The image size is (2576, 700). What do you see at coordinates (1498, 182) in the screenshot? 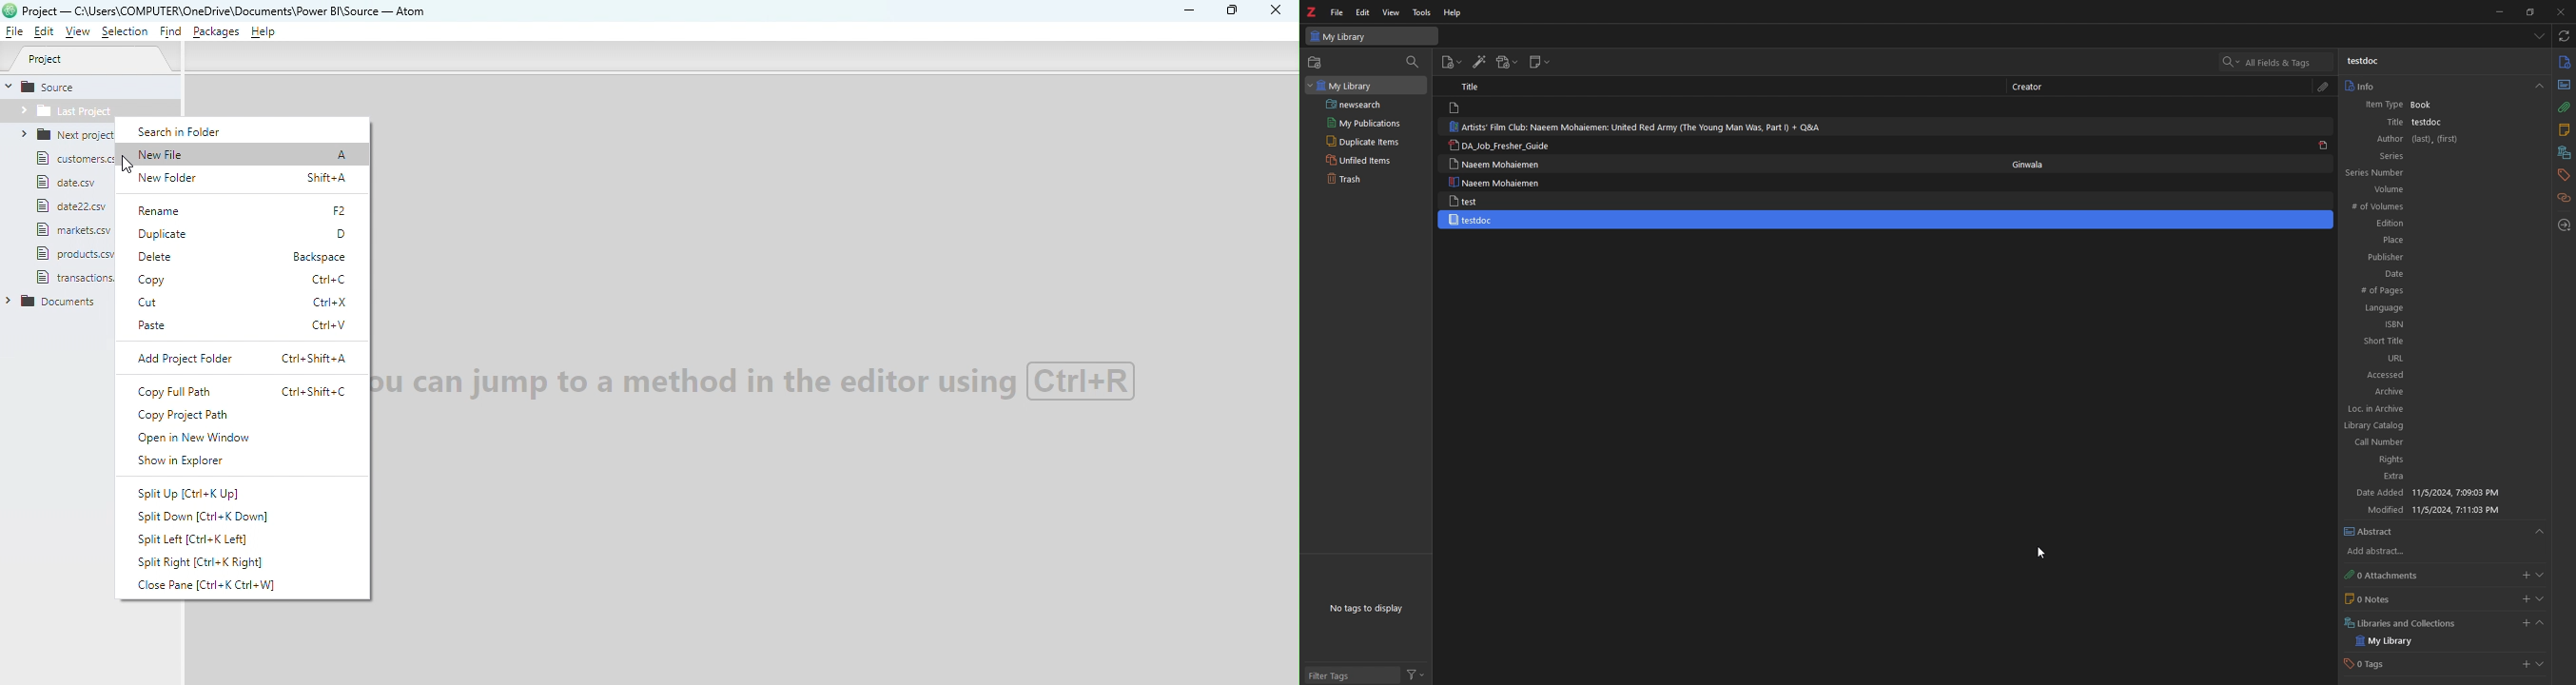
I see `Naeem Mohaiemen` at bounding box center [1498, 182].